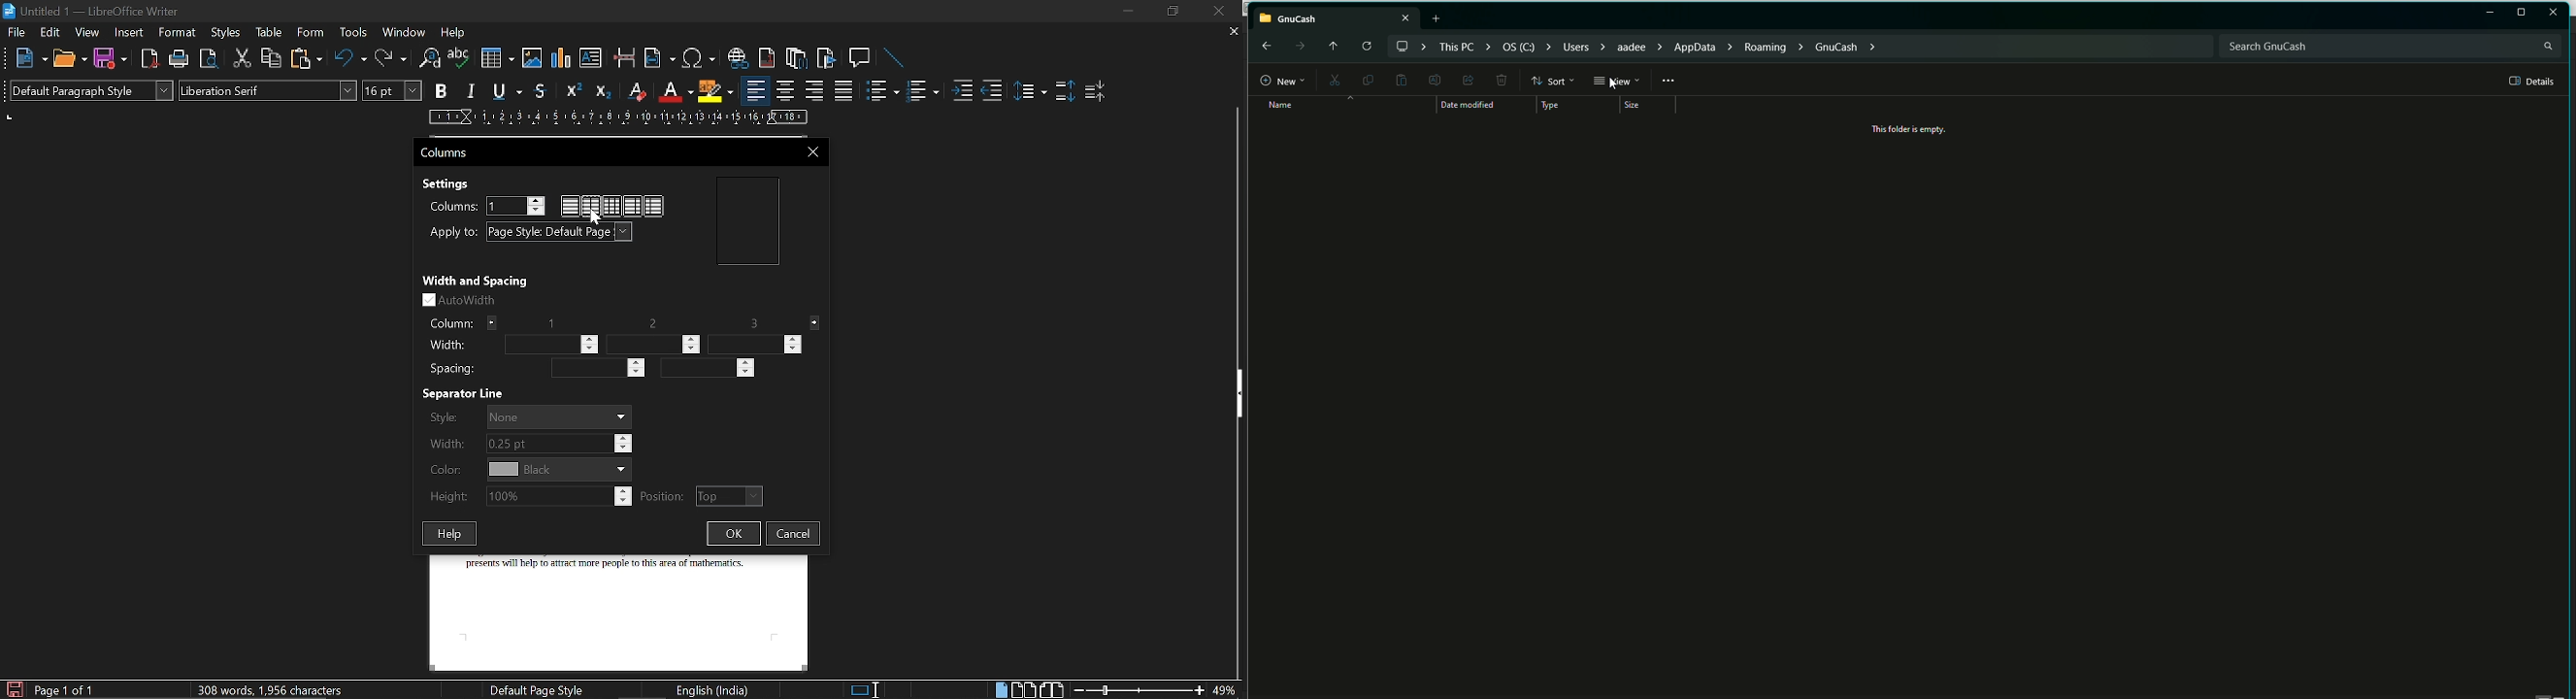 The height and width of the screenshot is (700, 2576). Describe the element at coordinates (1336, 16) in the screenshot. I see `This PC` at that location.